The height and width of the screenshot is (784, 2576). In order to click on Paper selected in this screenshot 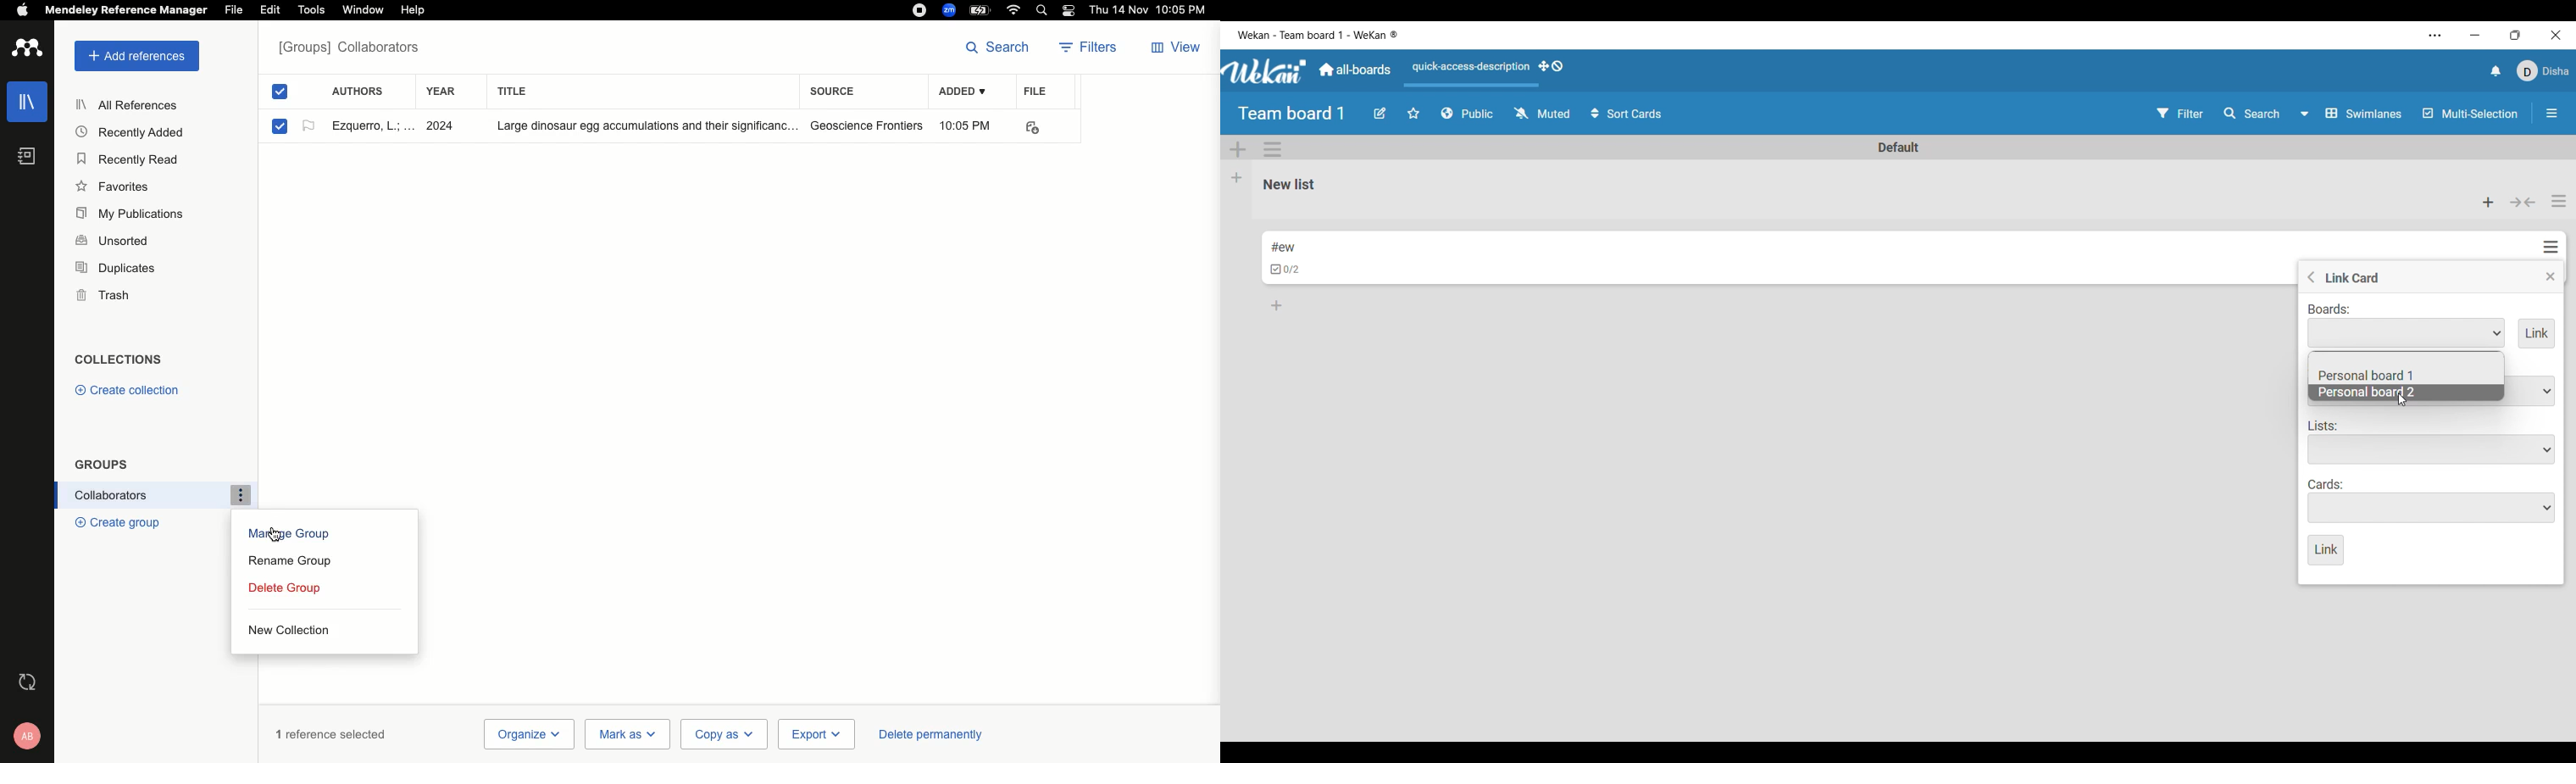, I will do `click(280, 94)`.